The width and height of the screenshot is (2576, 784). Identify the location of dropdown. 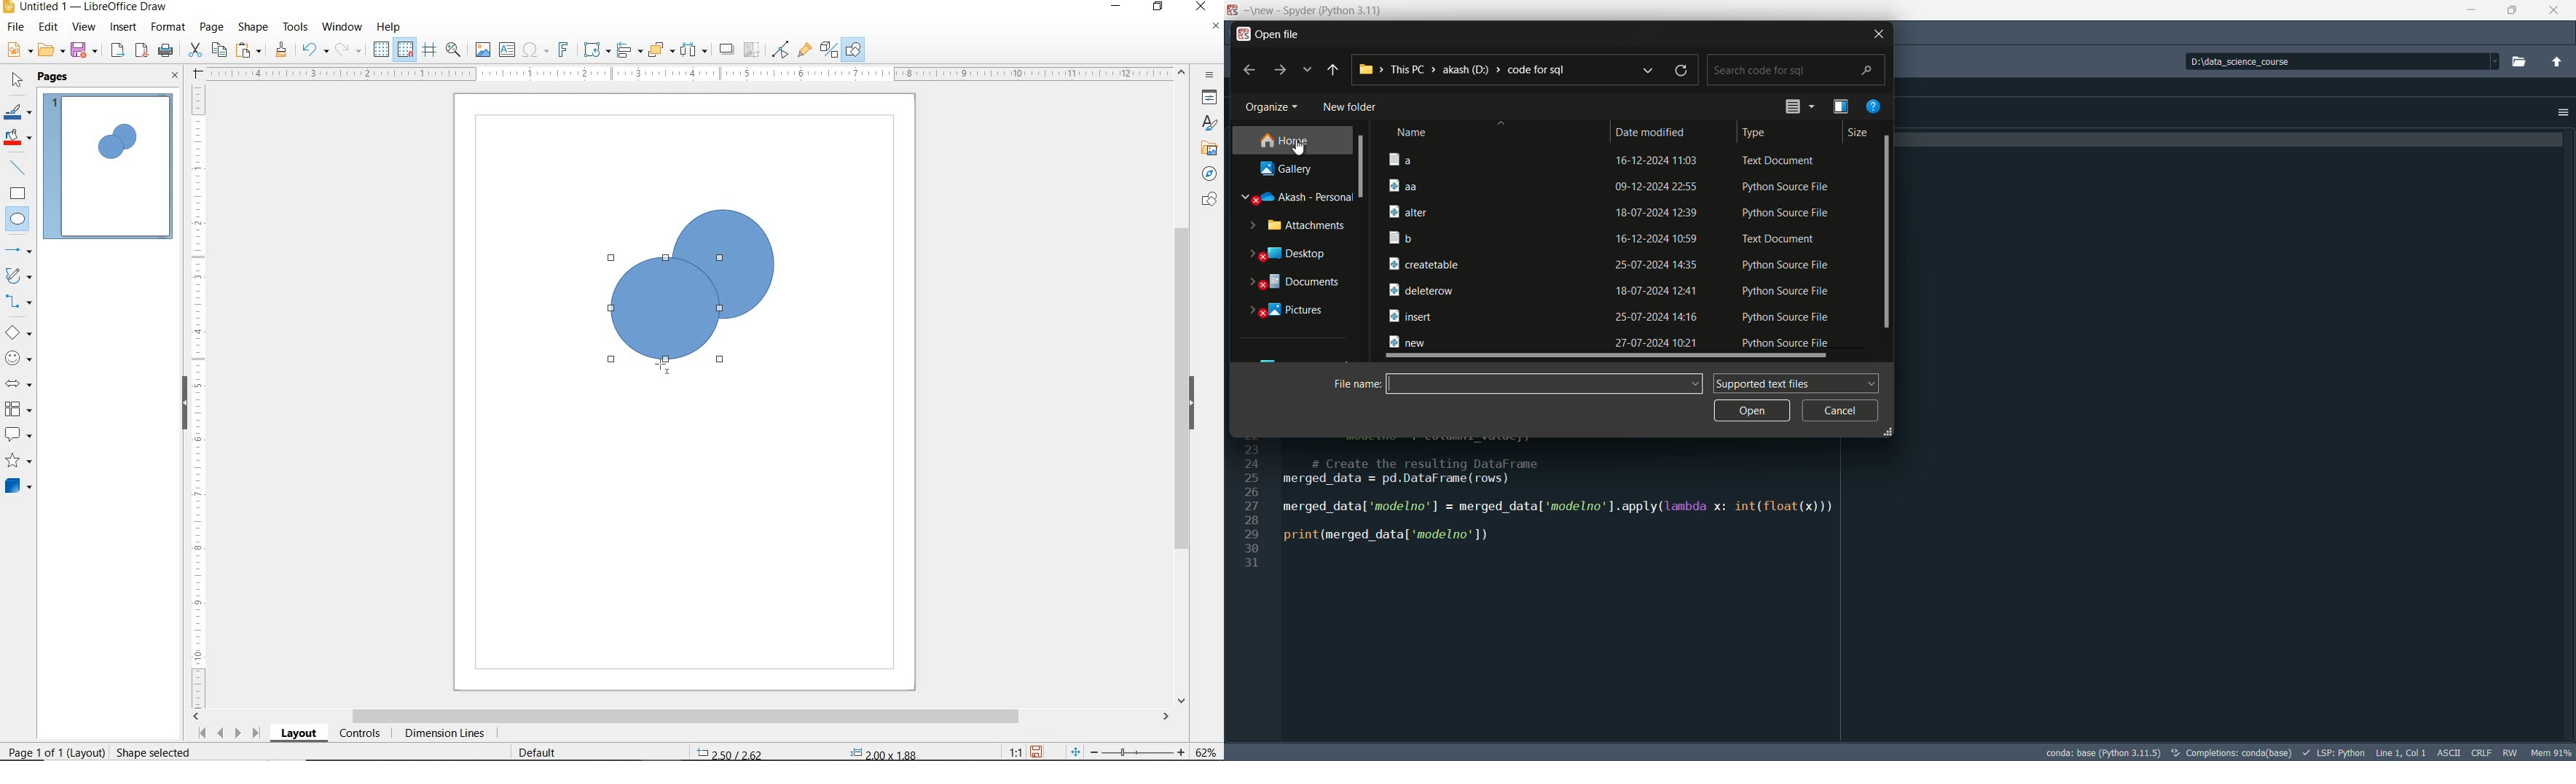
(1811, 106).